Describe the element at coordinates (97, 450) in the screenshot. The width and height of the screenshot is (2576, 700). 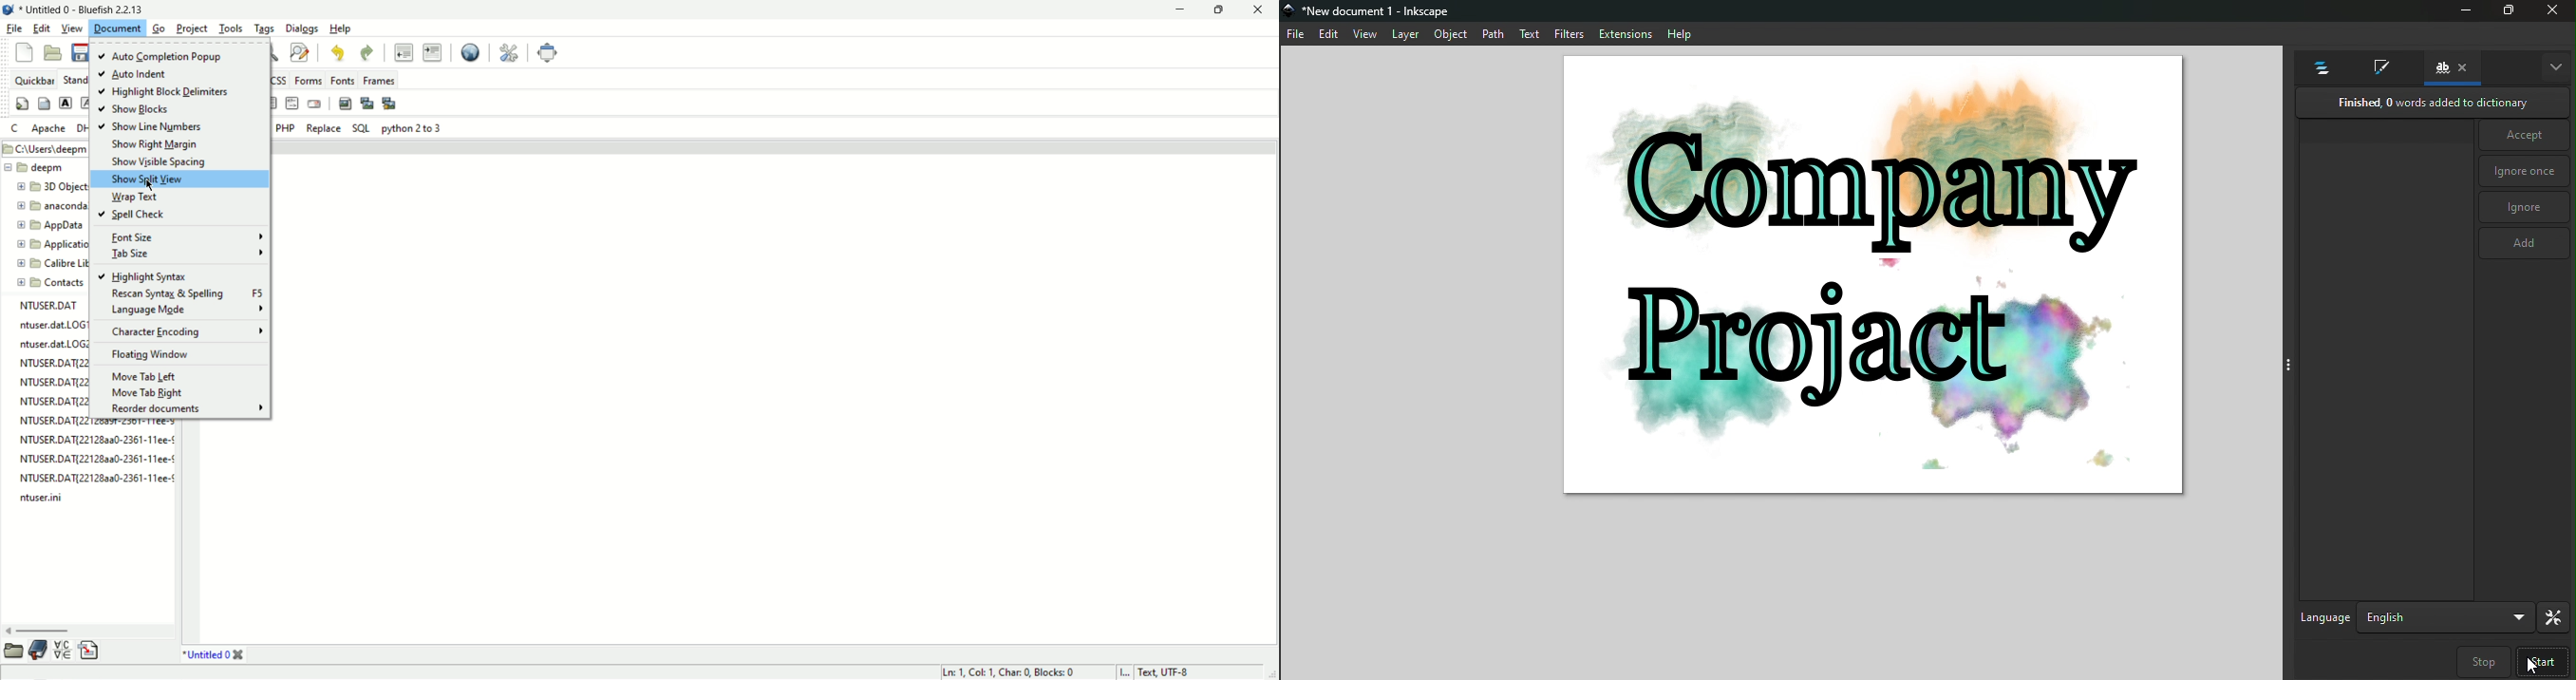
I see `file list` at that location.